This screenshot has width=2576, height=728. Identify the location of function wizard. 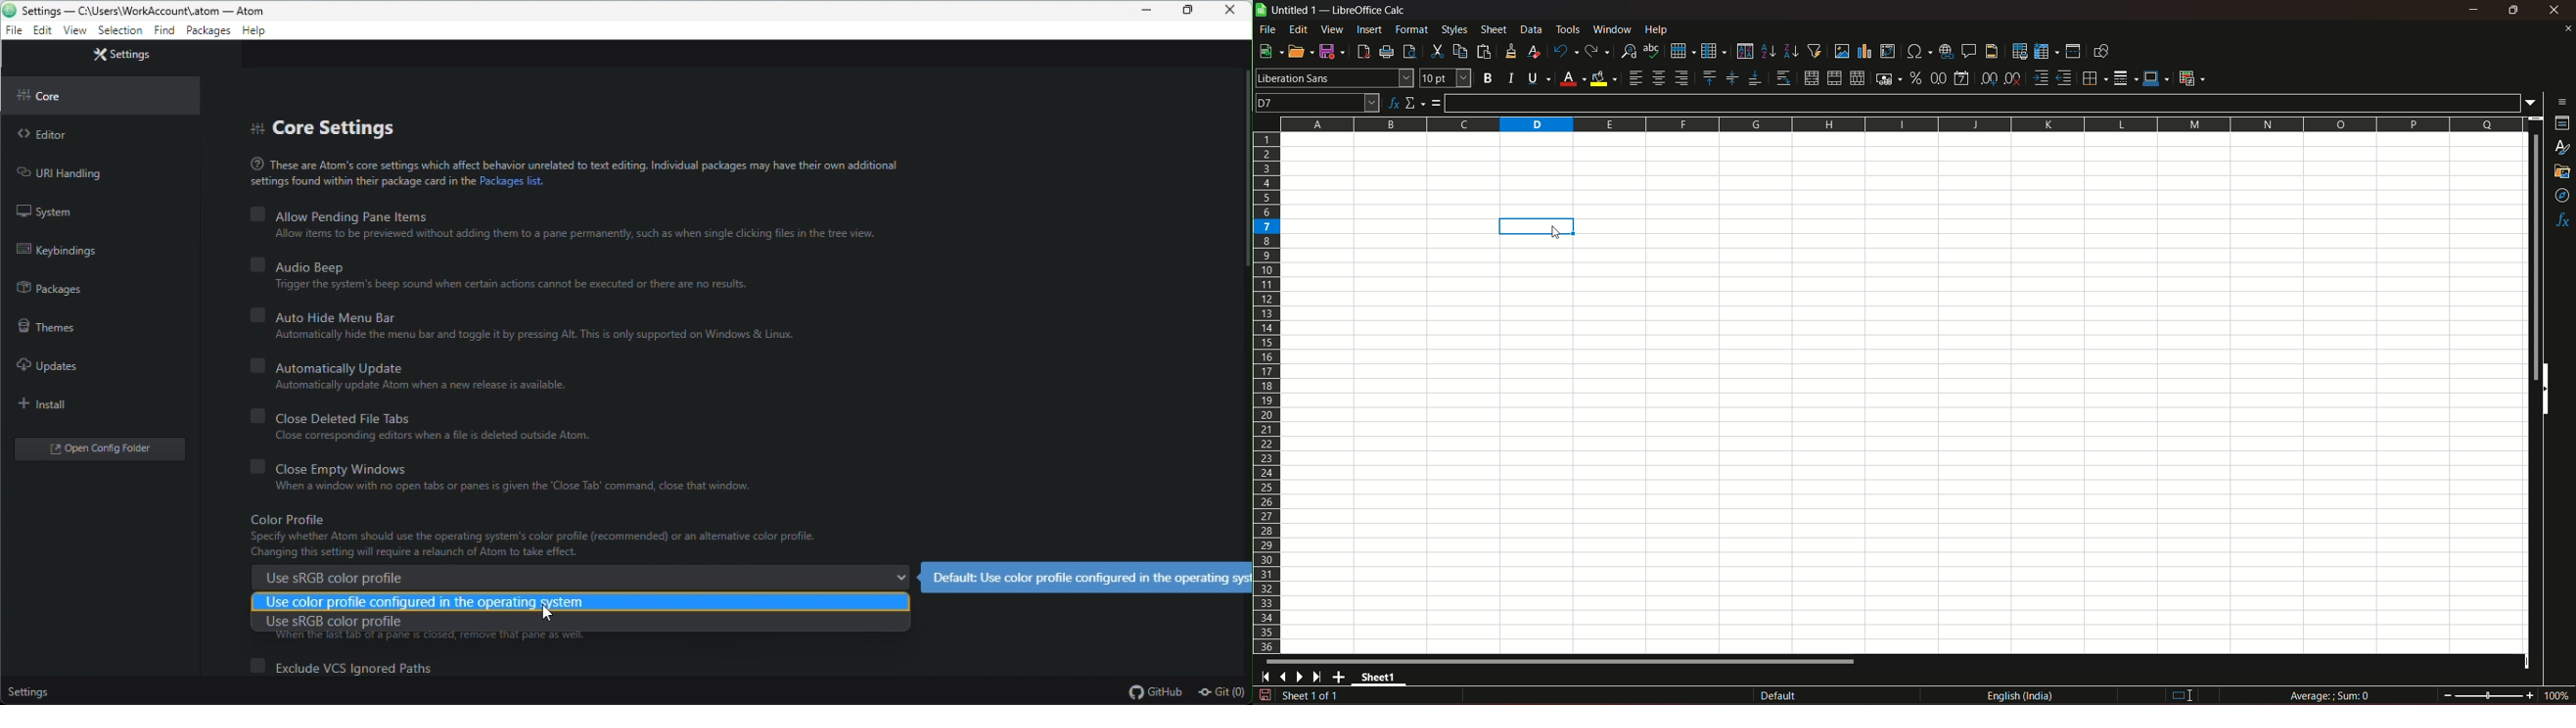
(1392, 103).